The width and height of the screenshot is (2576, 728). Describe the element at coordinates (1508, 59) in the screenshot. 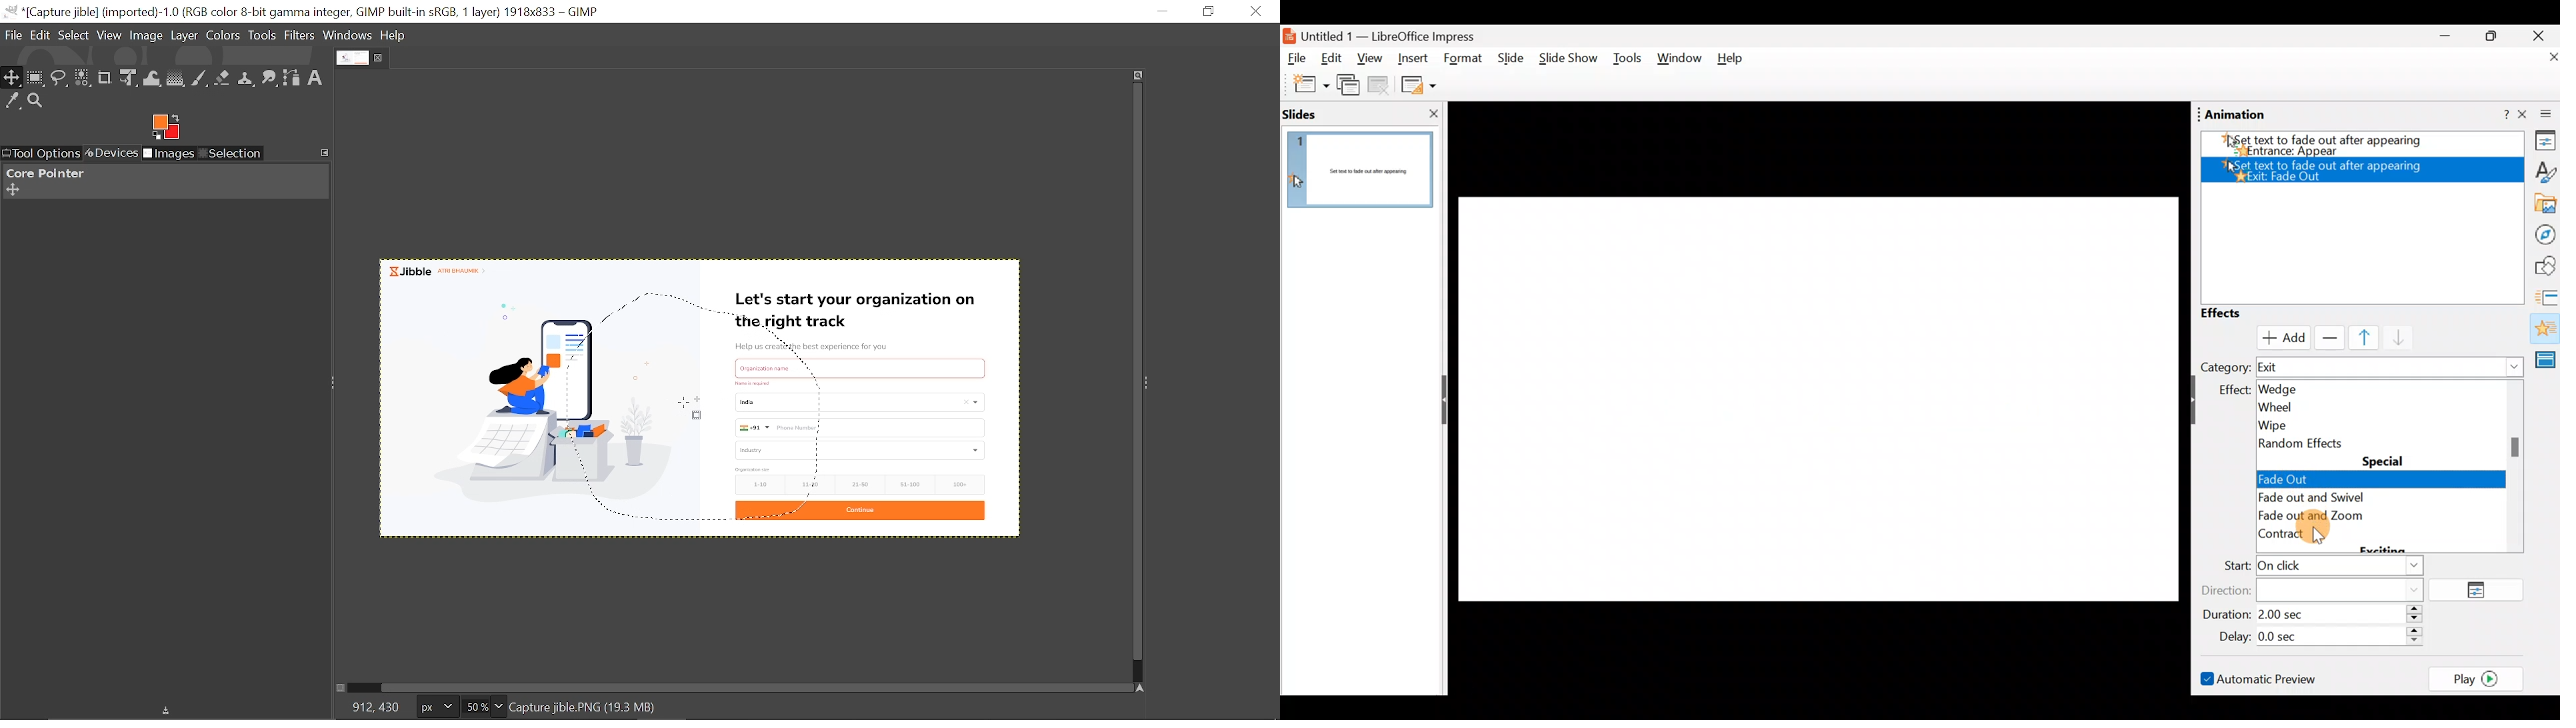

I see `Slide` at that location.